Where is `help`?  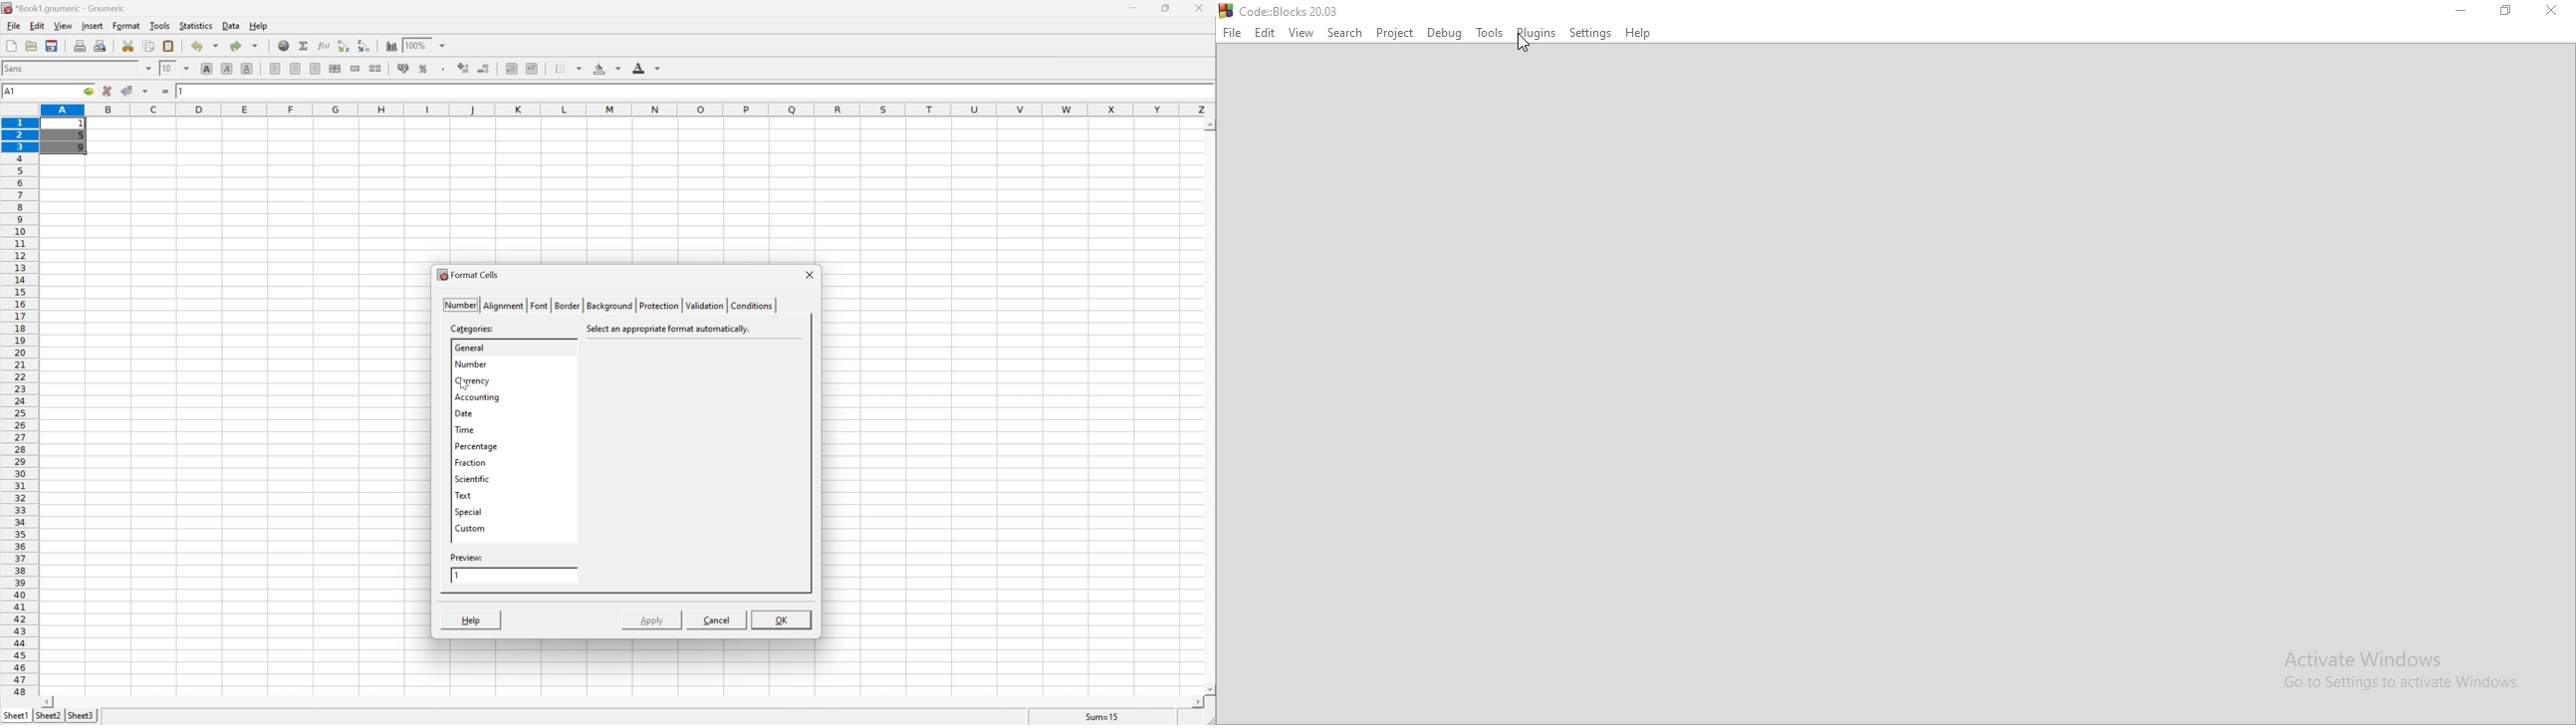 help is located at coordinates (259, 25).